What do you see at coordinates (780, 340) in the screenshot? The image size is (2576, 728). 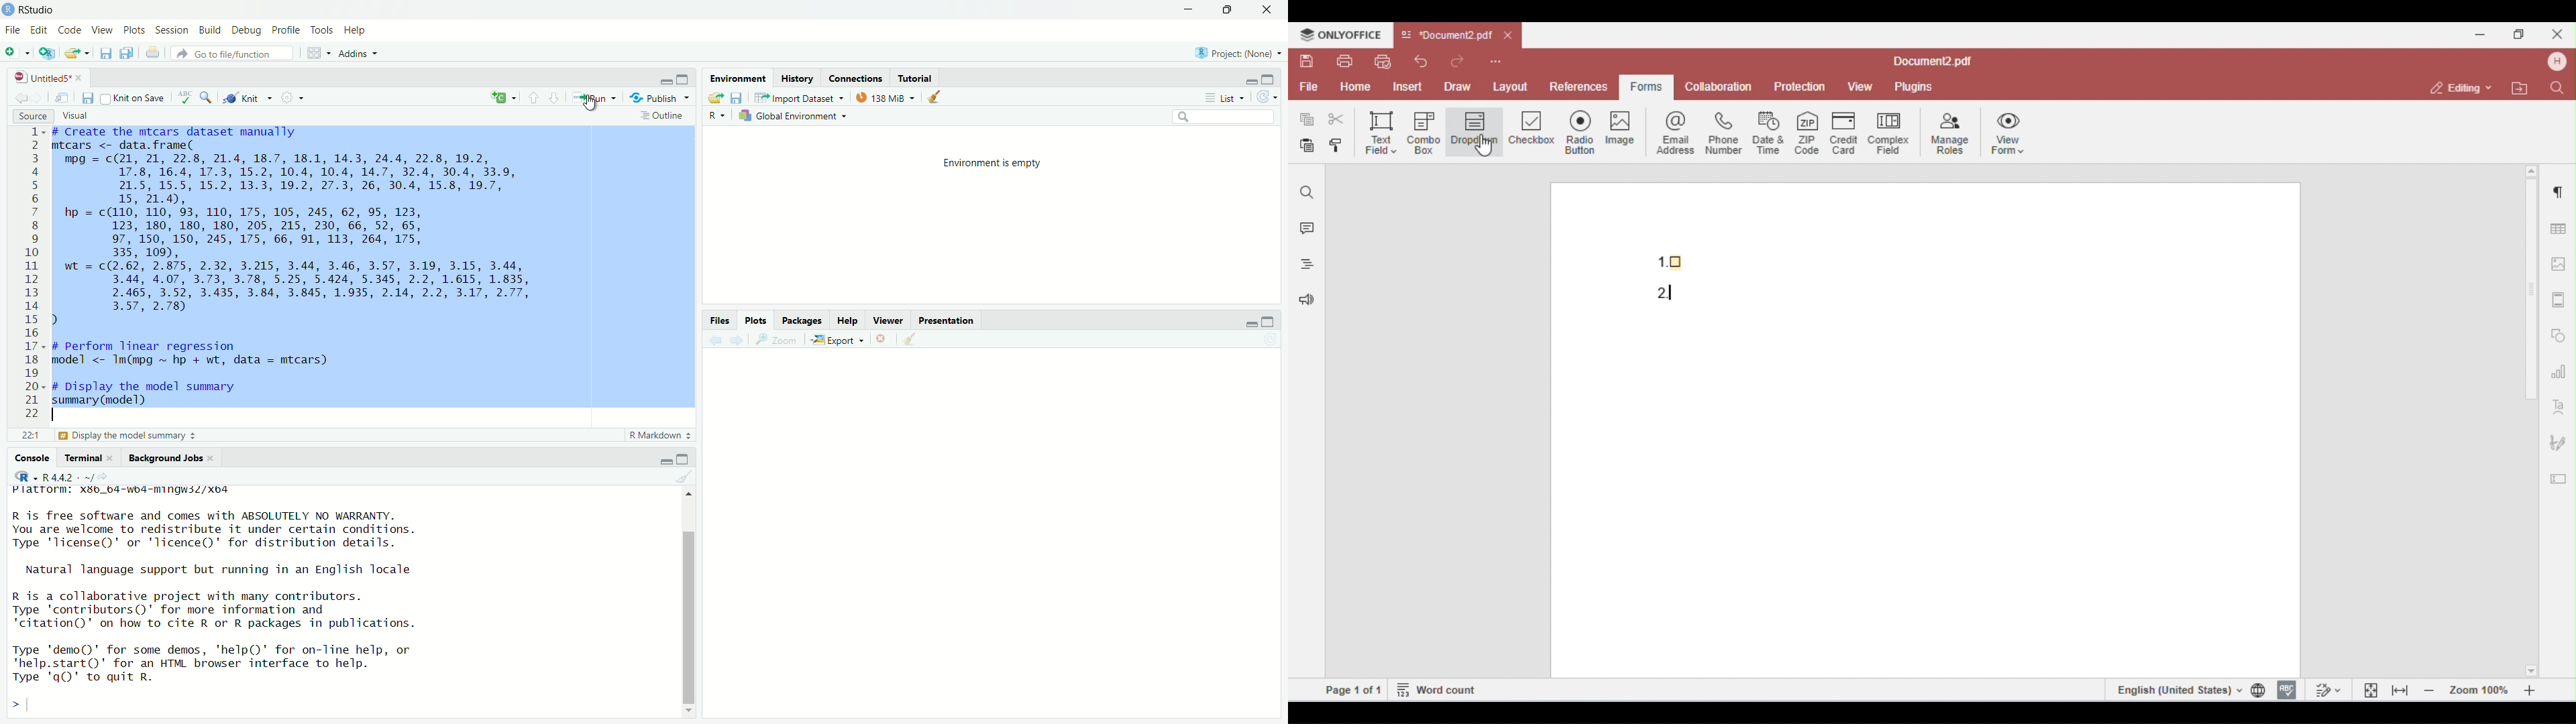 I see `Zoom` at bounding box center [780, 340].